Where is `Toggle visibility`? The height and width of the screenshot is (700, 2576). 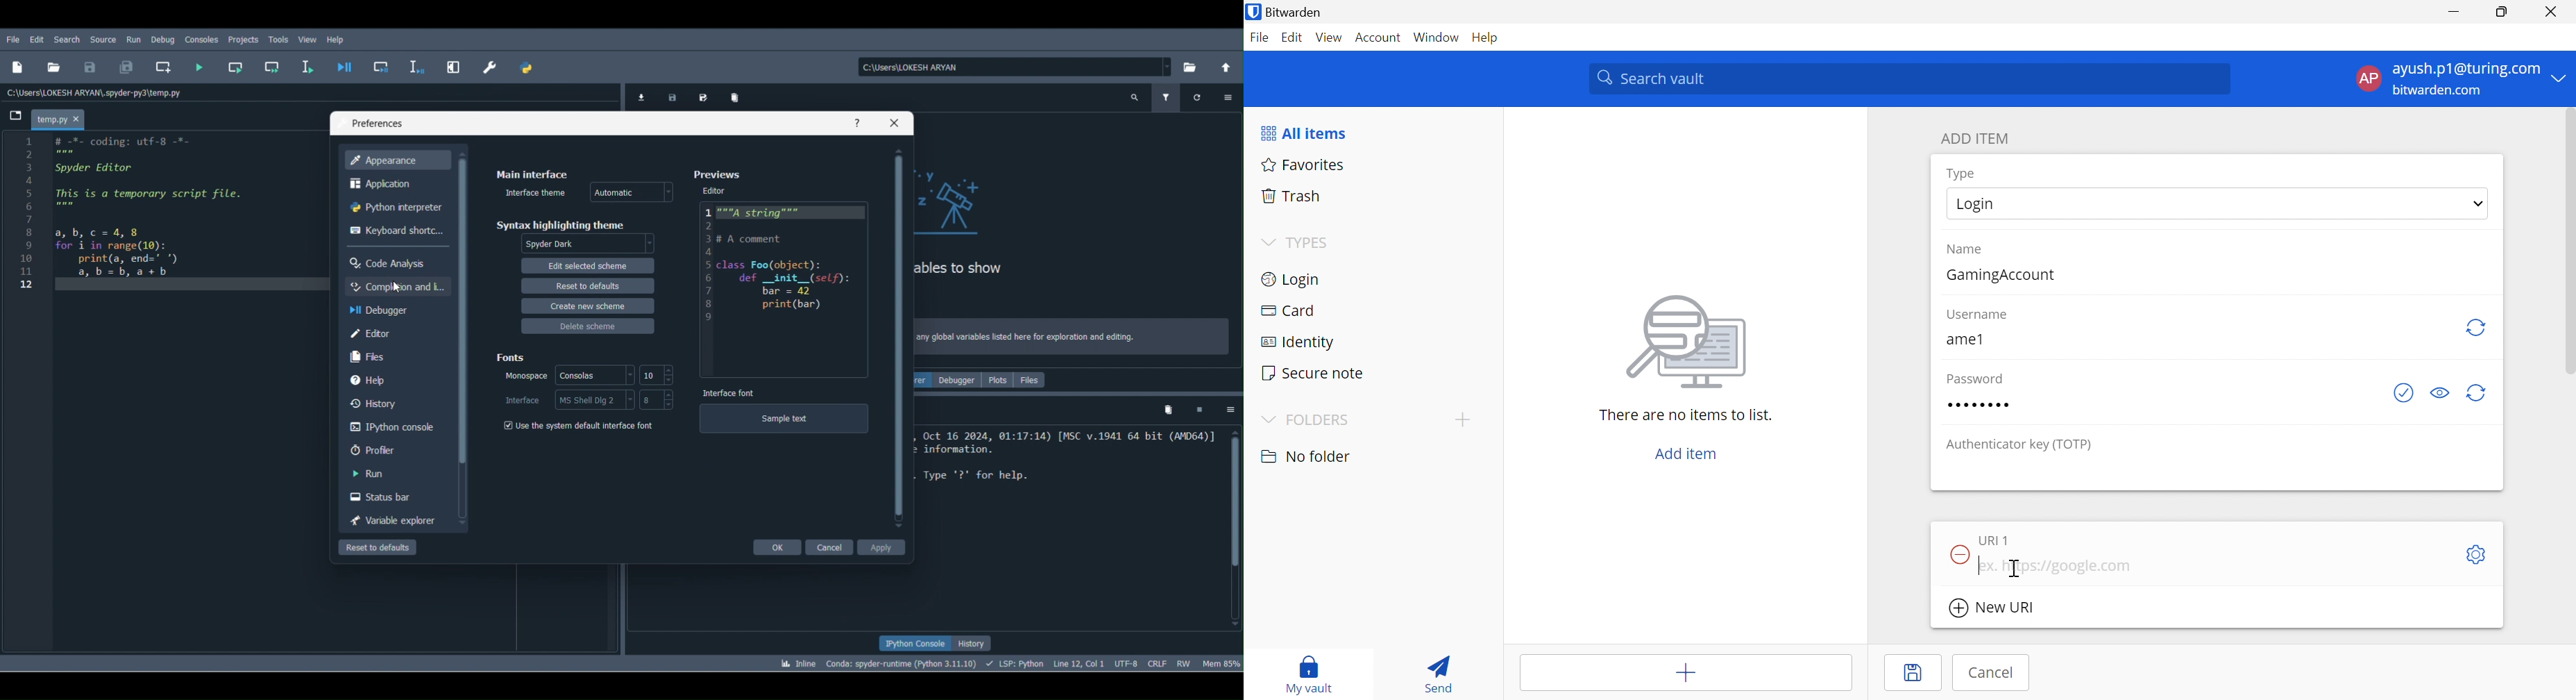 Toggle visibility is located at coordinates (2443, 392).